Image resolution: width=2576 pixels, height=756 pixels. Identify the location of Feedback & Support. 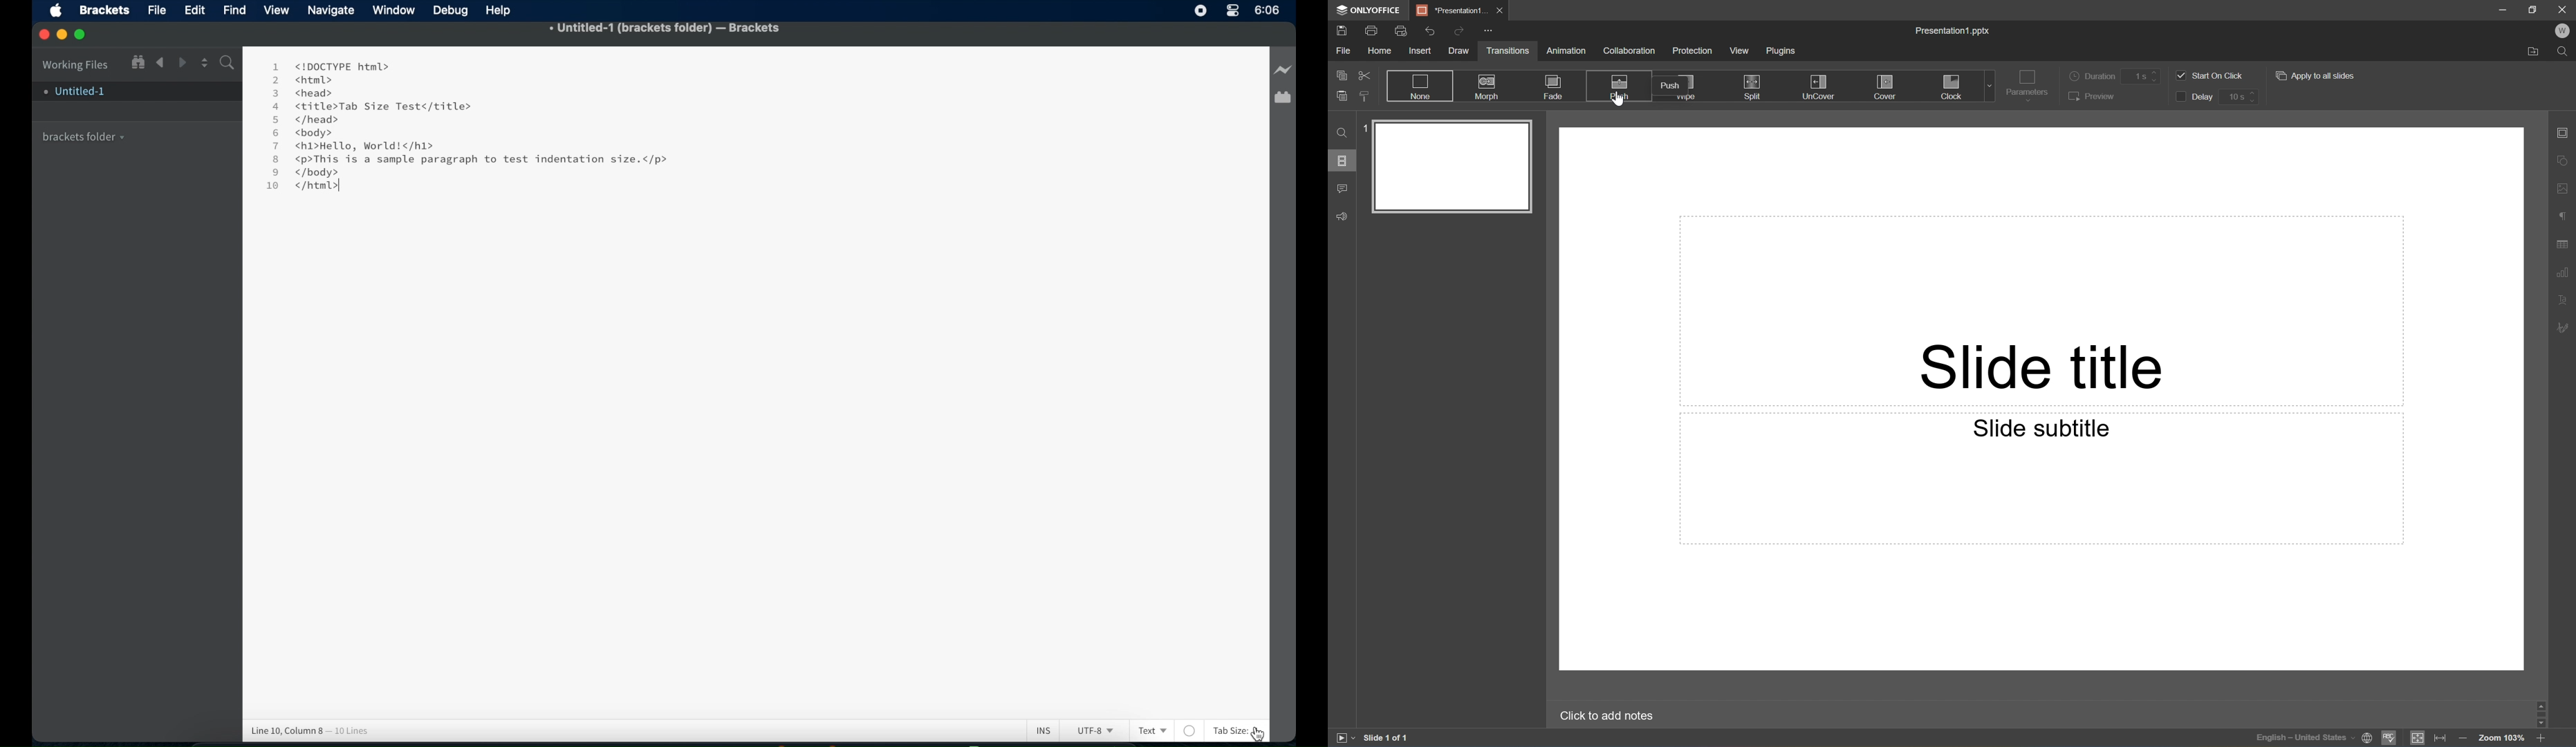
(1341, 218).